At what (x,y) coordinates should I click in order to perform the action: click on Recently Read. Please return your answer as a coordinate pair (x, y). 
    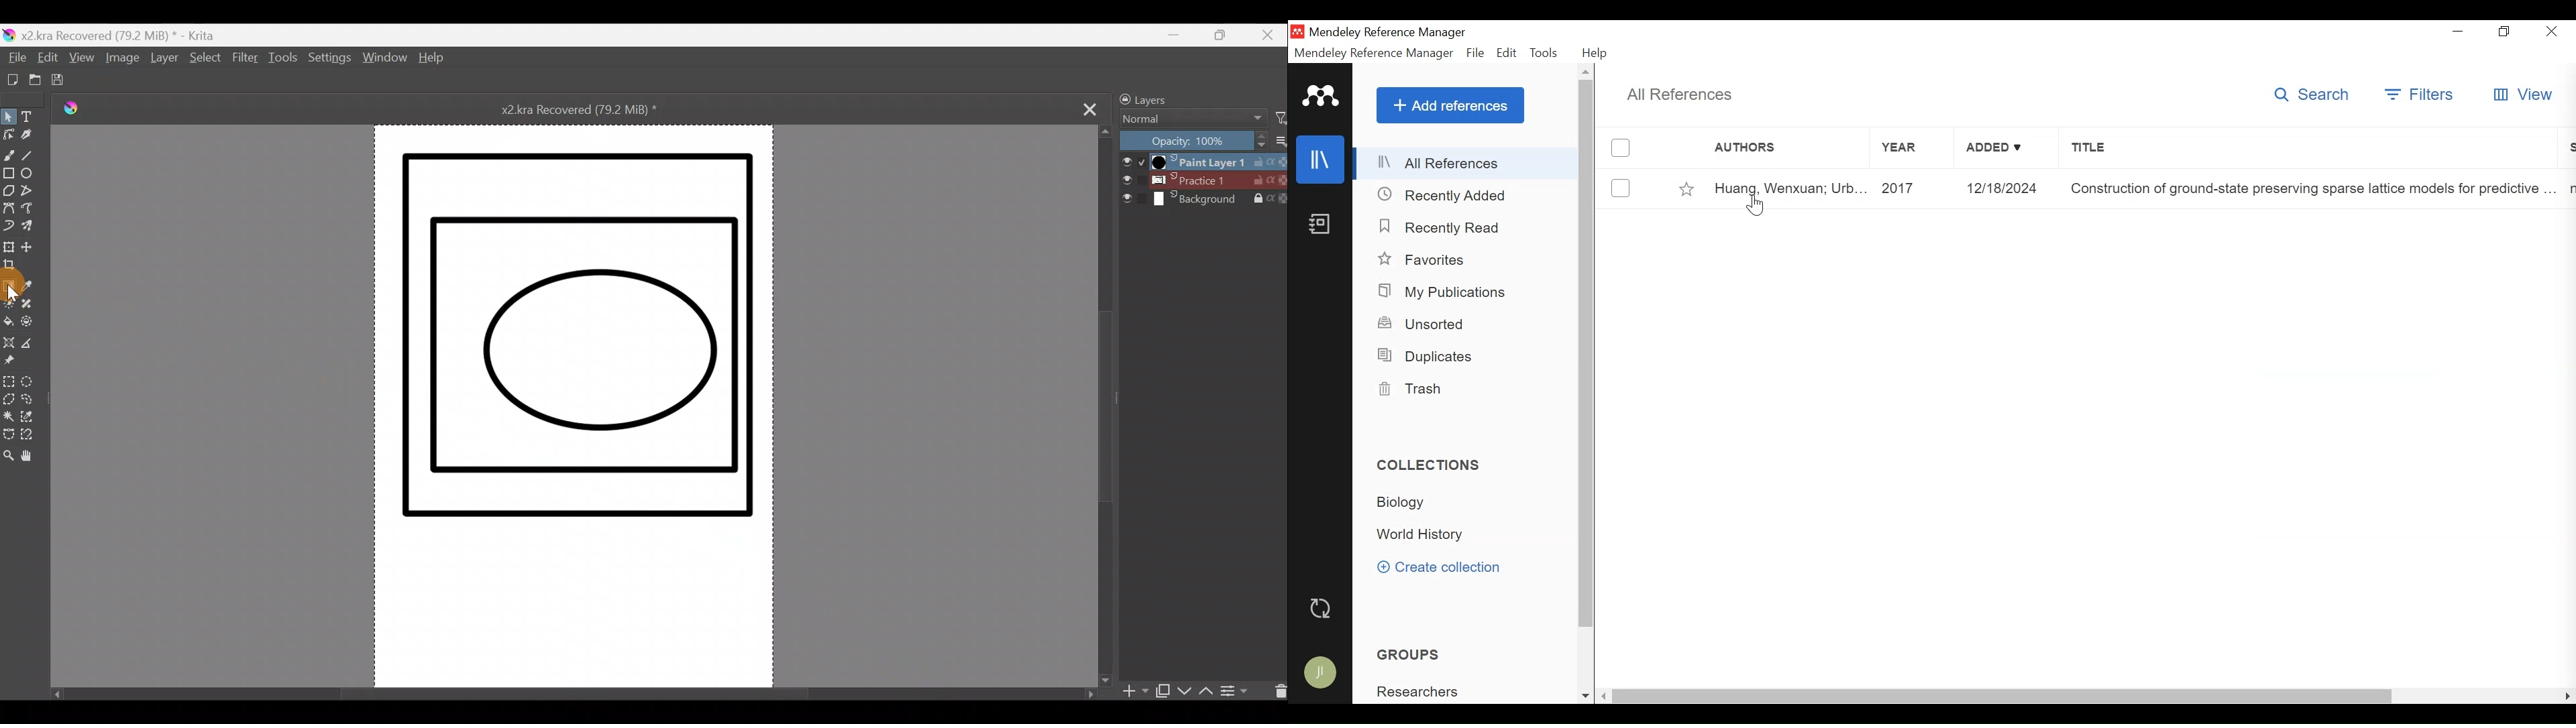
    Looking at the image, I should click on (1438, 225).